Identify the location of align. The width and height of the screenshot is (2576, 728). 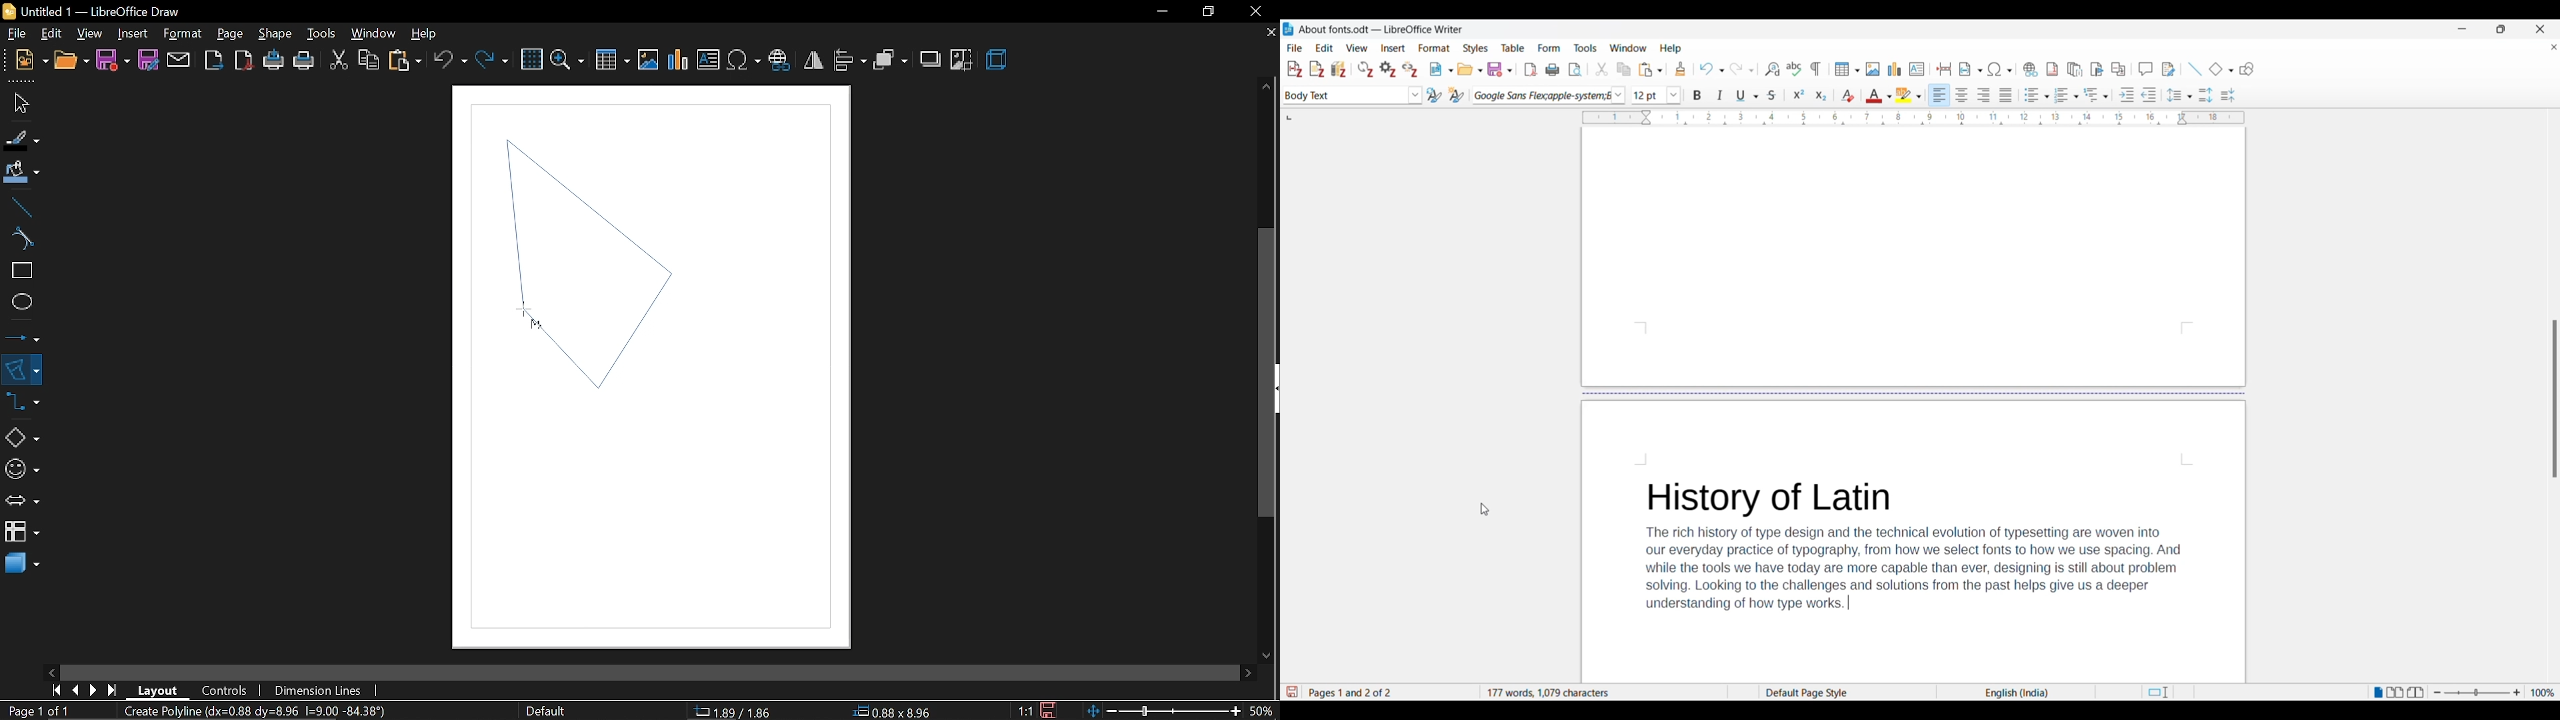
(849, 59).